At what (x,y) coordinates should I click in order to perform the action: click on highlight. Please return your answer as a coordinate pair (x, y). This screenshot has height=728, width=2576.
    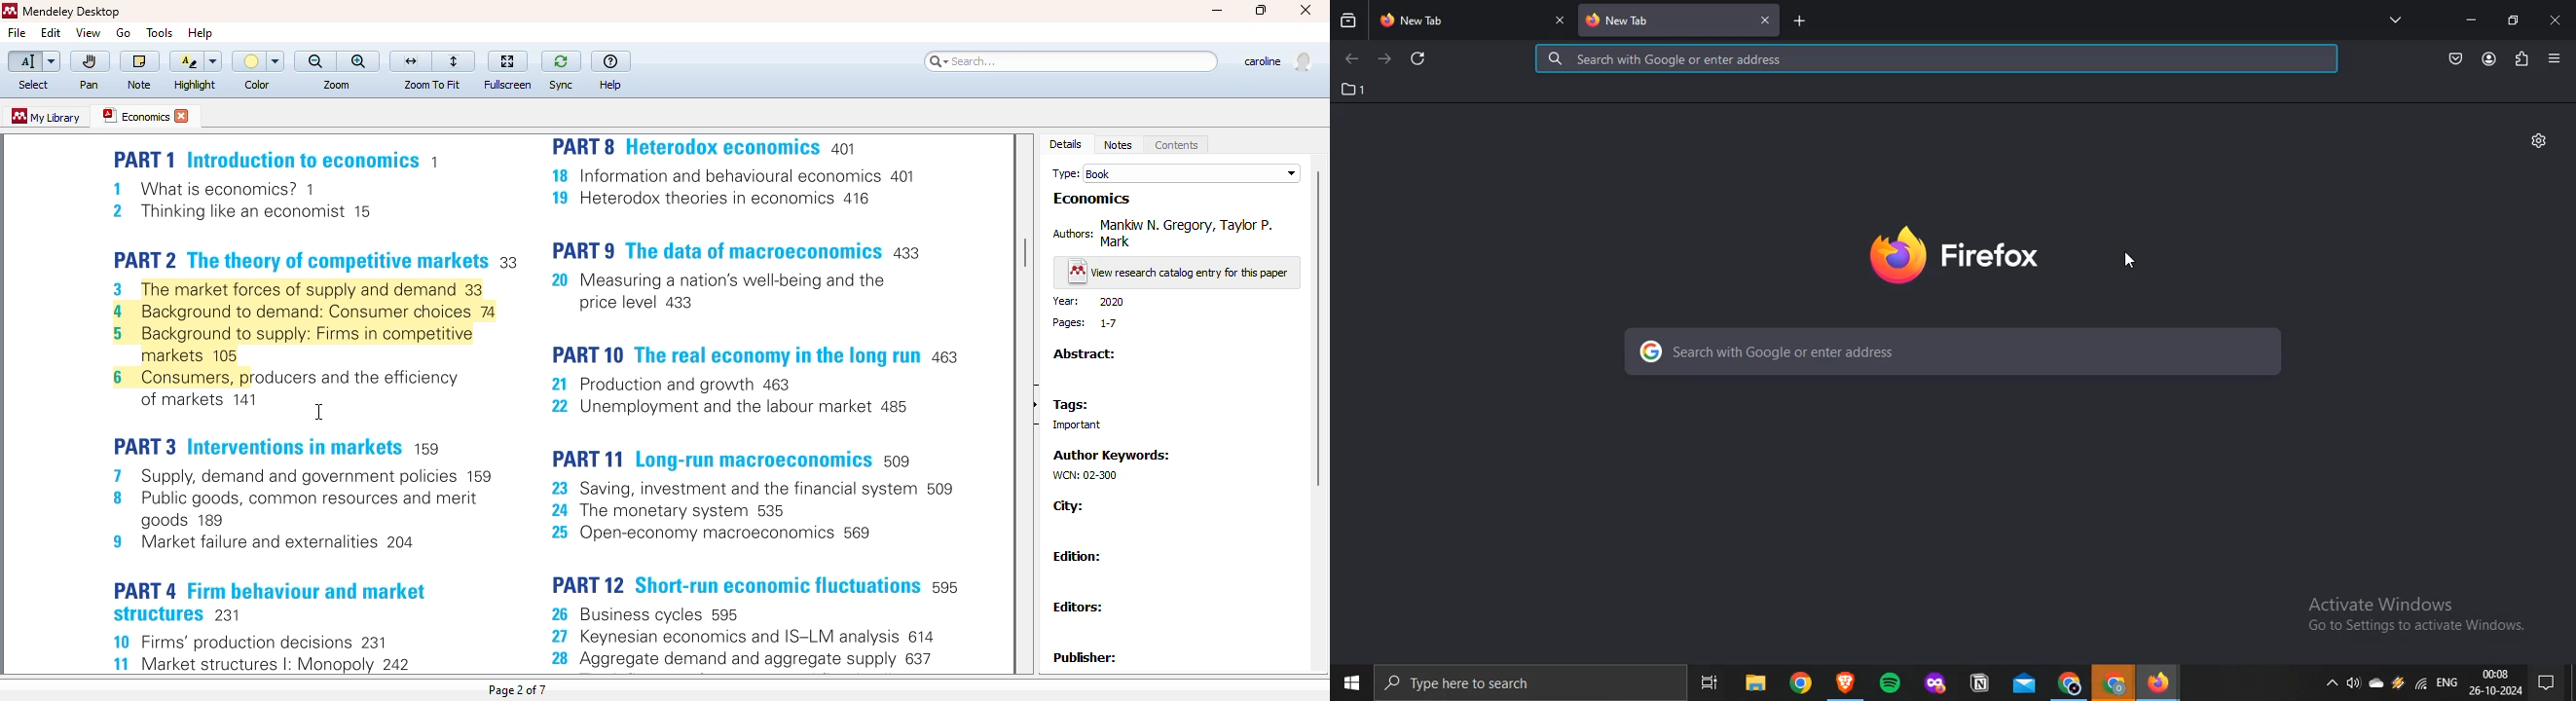
    Looking at the image, I should click on (194, 61).